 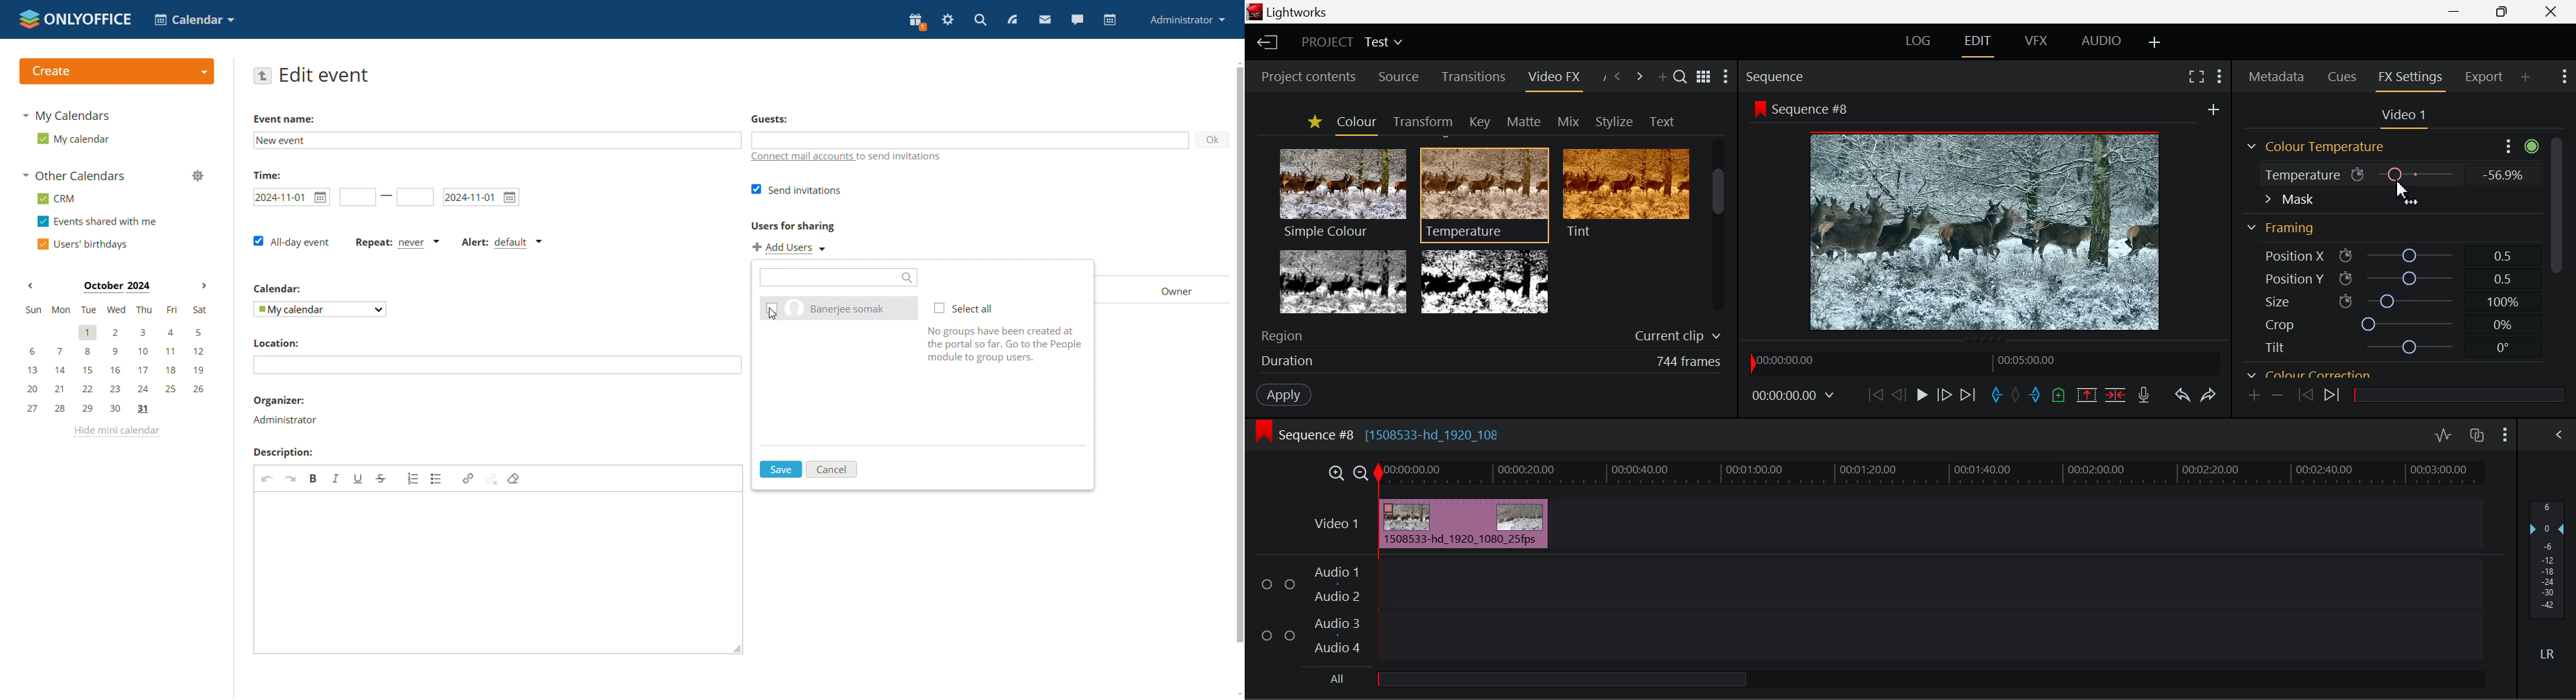 What do you see at coordinates (1354, 123) in the screenshot?
I see `Colour` at bounding box center [1354, 123].